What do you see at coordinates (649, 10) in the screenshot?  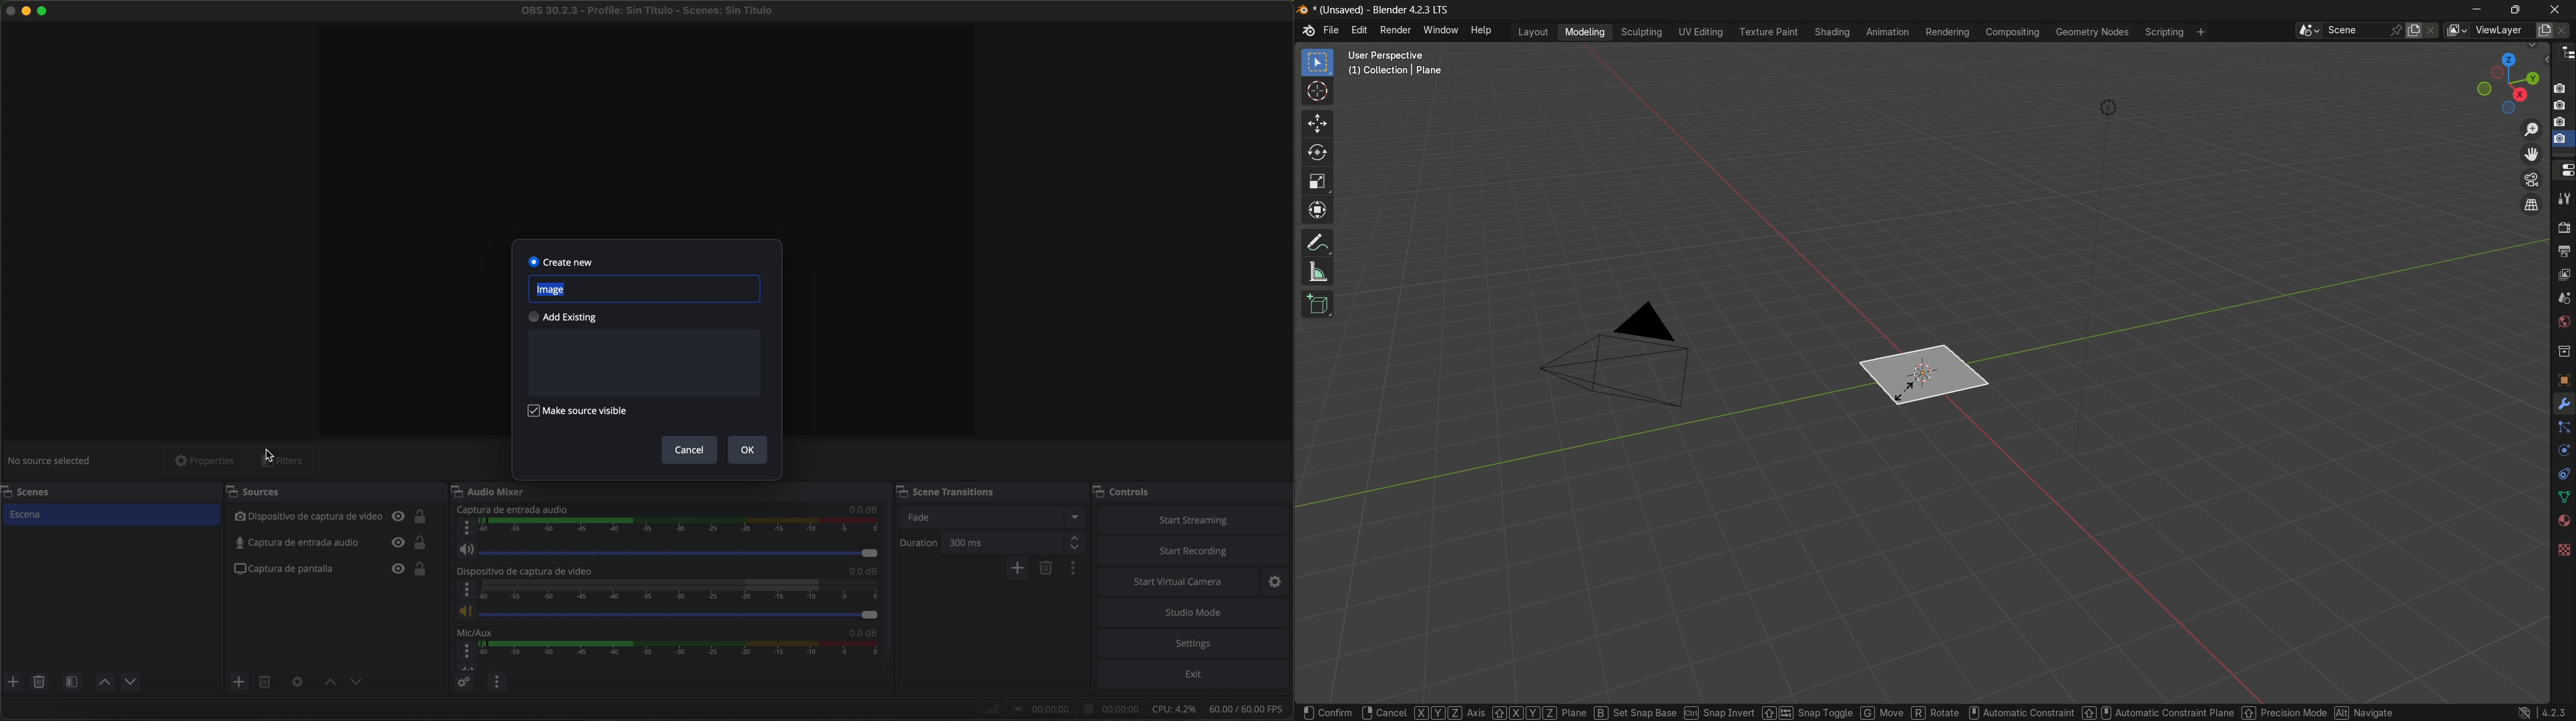 I see `filename` at bounding box center [649, 10].